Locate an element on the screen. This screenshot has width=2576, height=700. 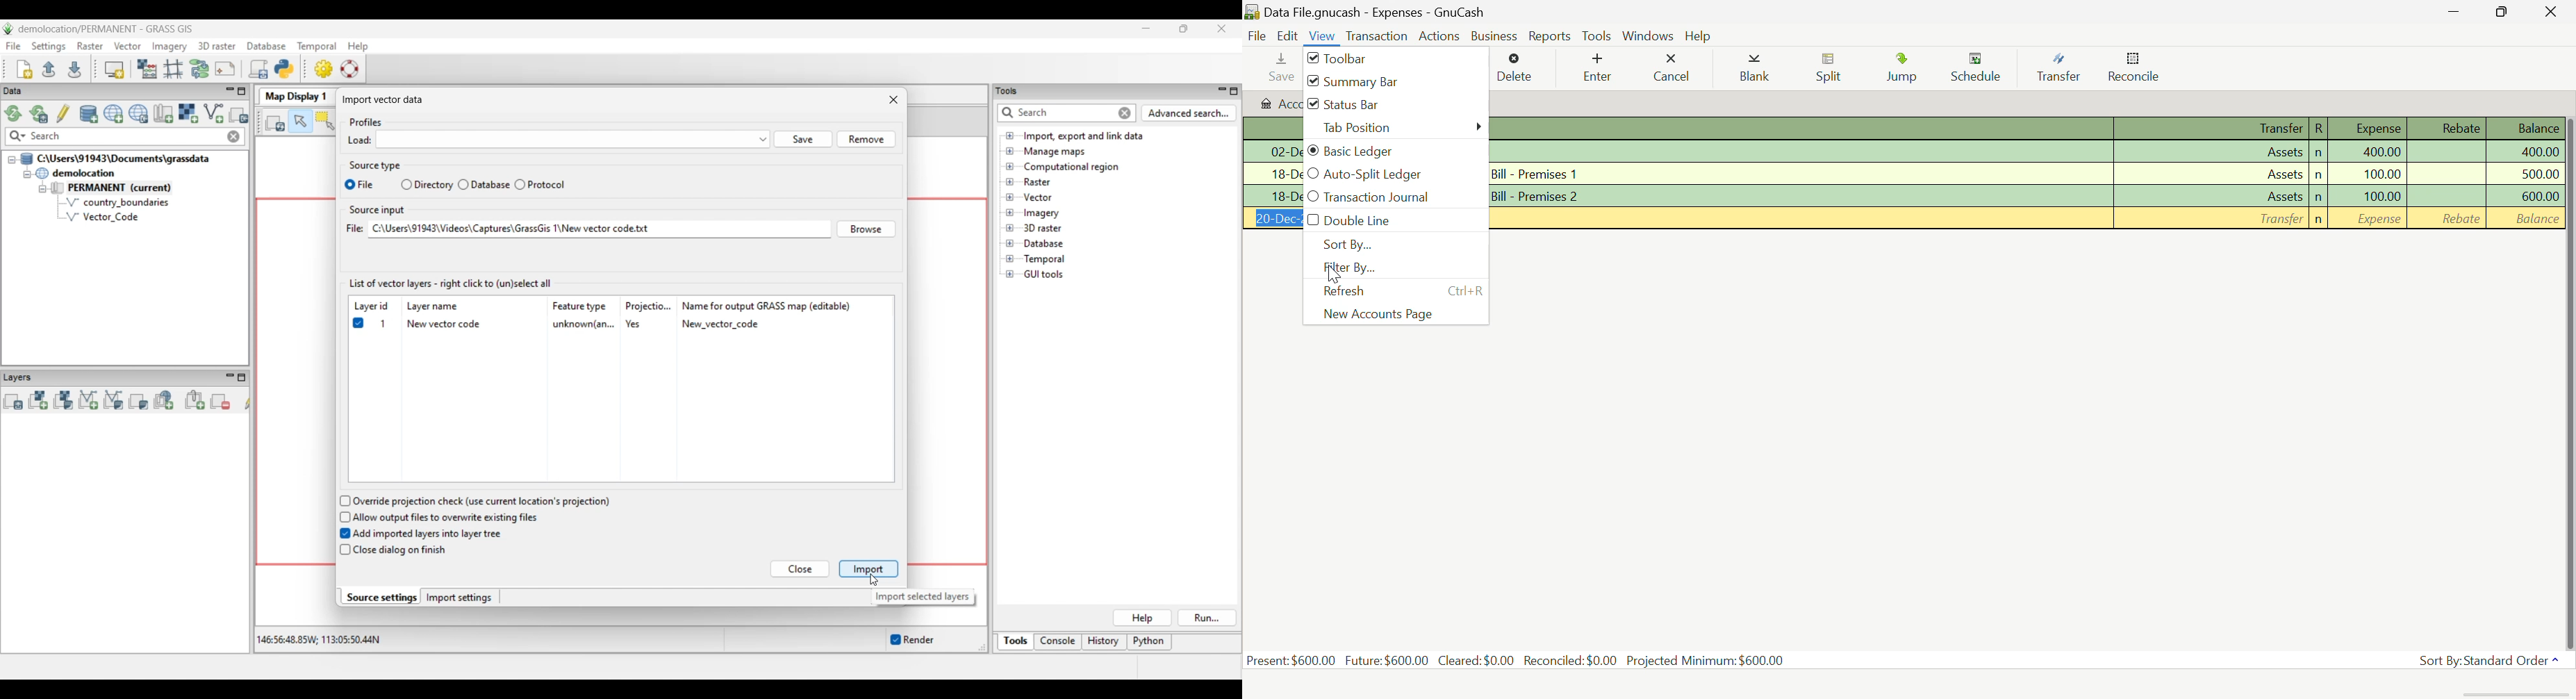
Balance is located at coordinates (2522, 130).